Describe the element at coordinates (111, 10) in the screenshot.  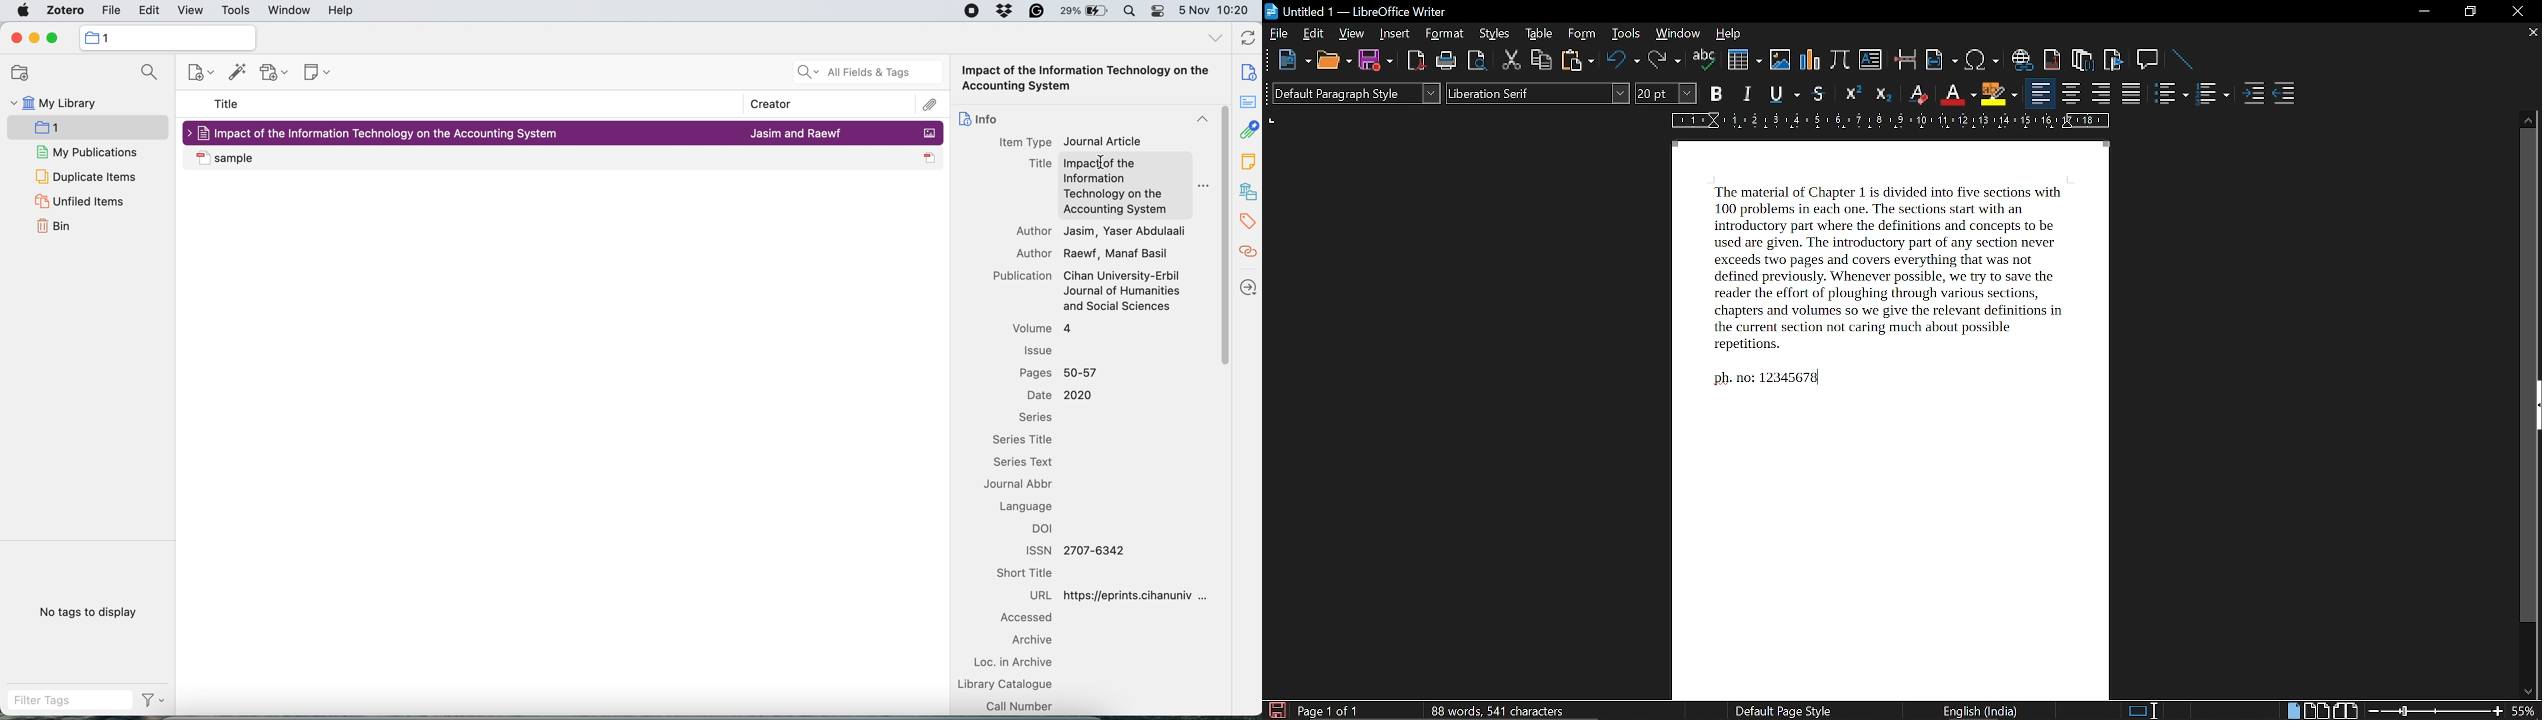
I see `file` at that location.